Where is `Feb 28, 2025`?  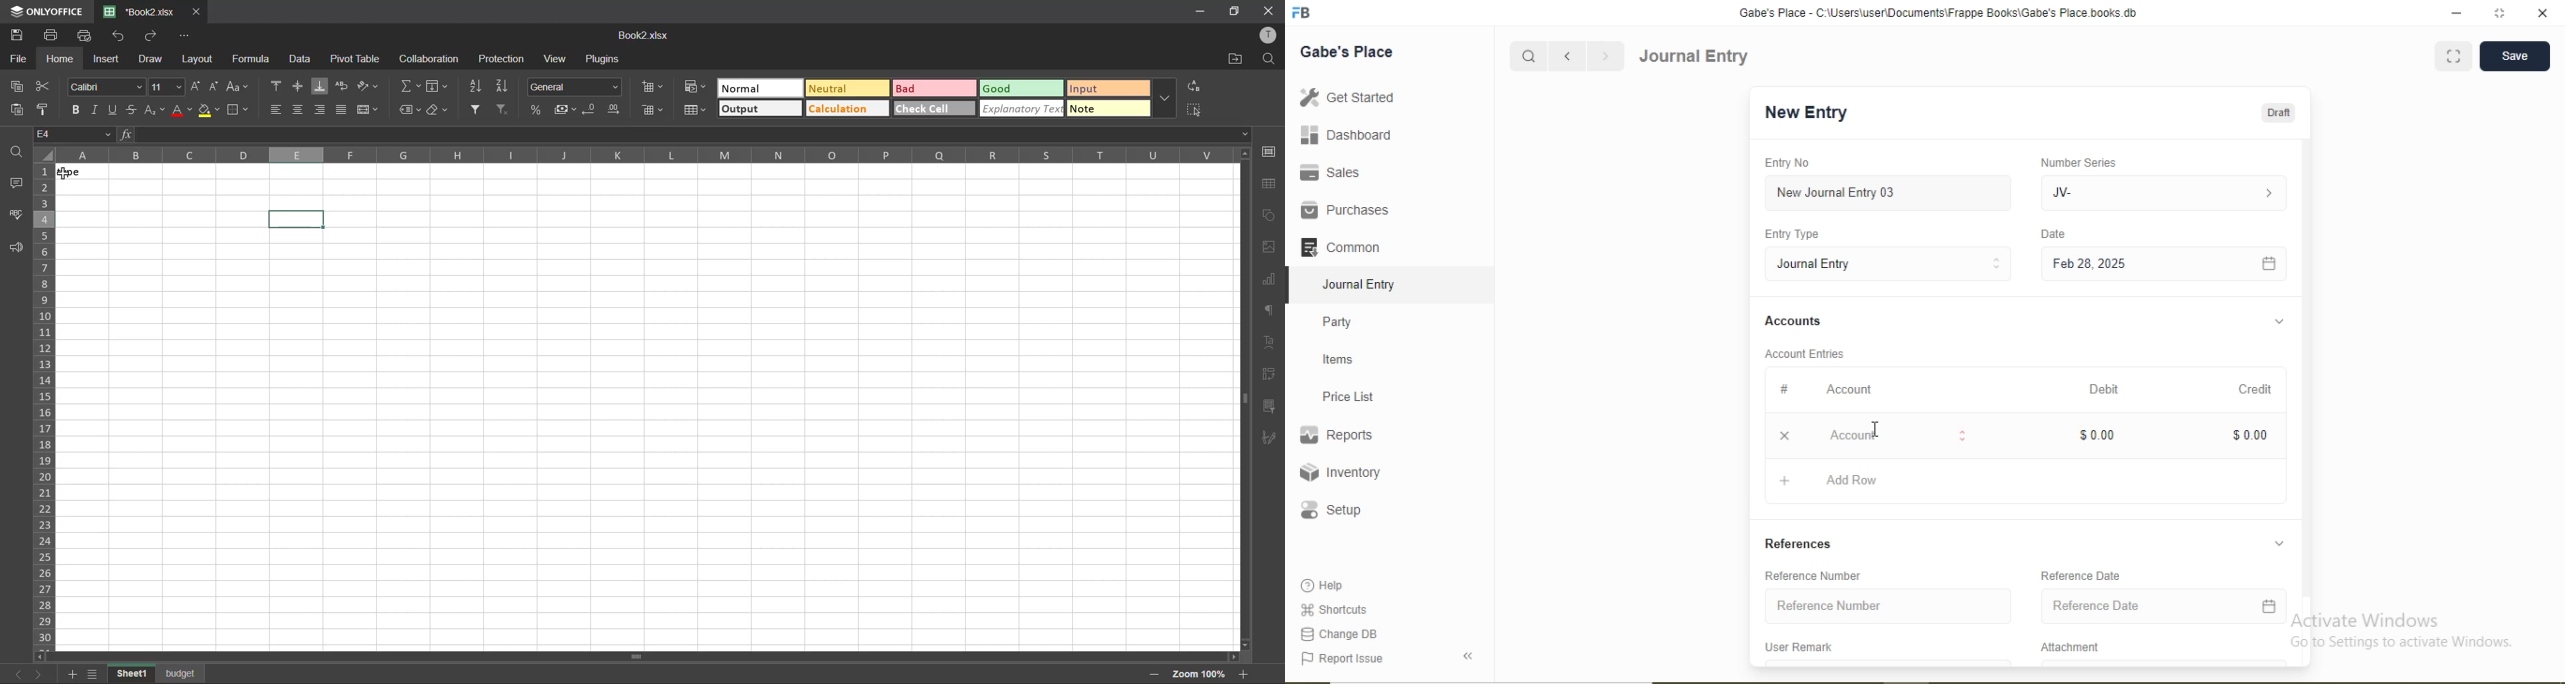
Feb 28, 2025 is located at coordinates (2089, 263).